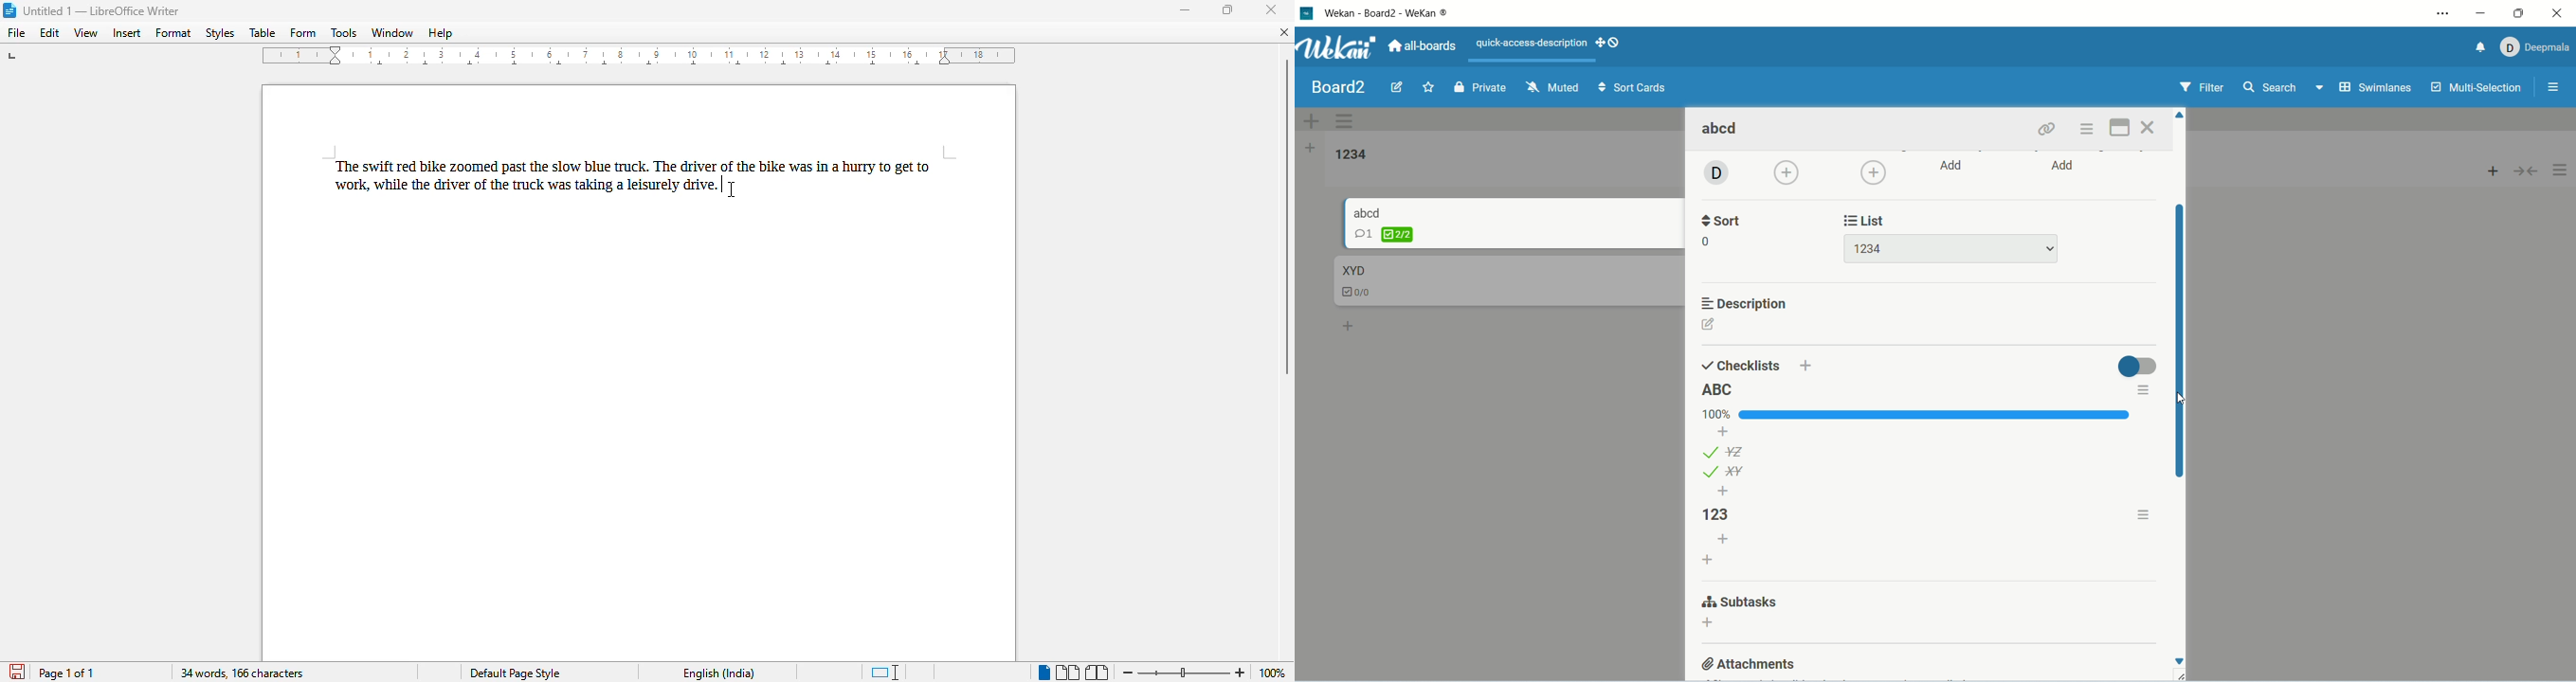 Image resolution: width=2576 pixels, height=700 pixels. Describe the element at coordinates (1869, 219) in the screenshot. I see `list` at that location.